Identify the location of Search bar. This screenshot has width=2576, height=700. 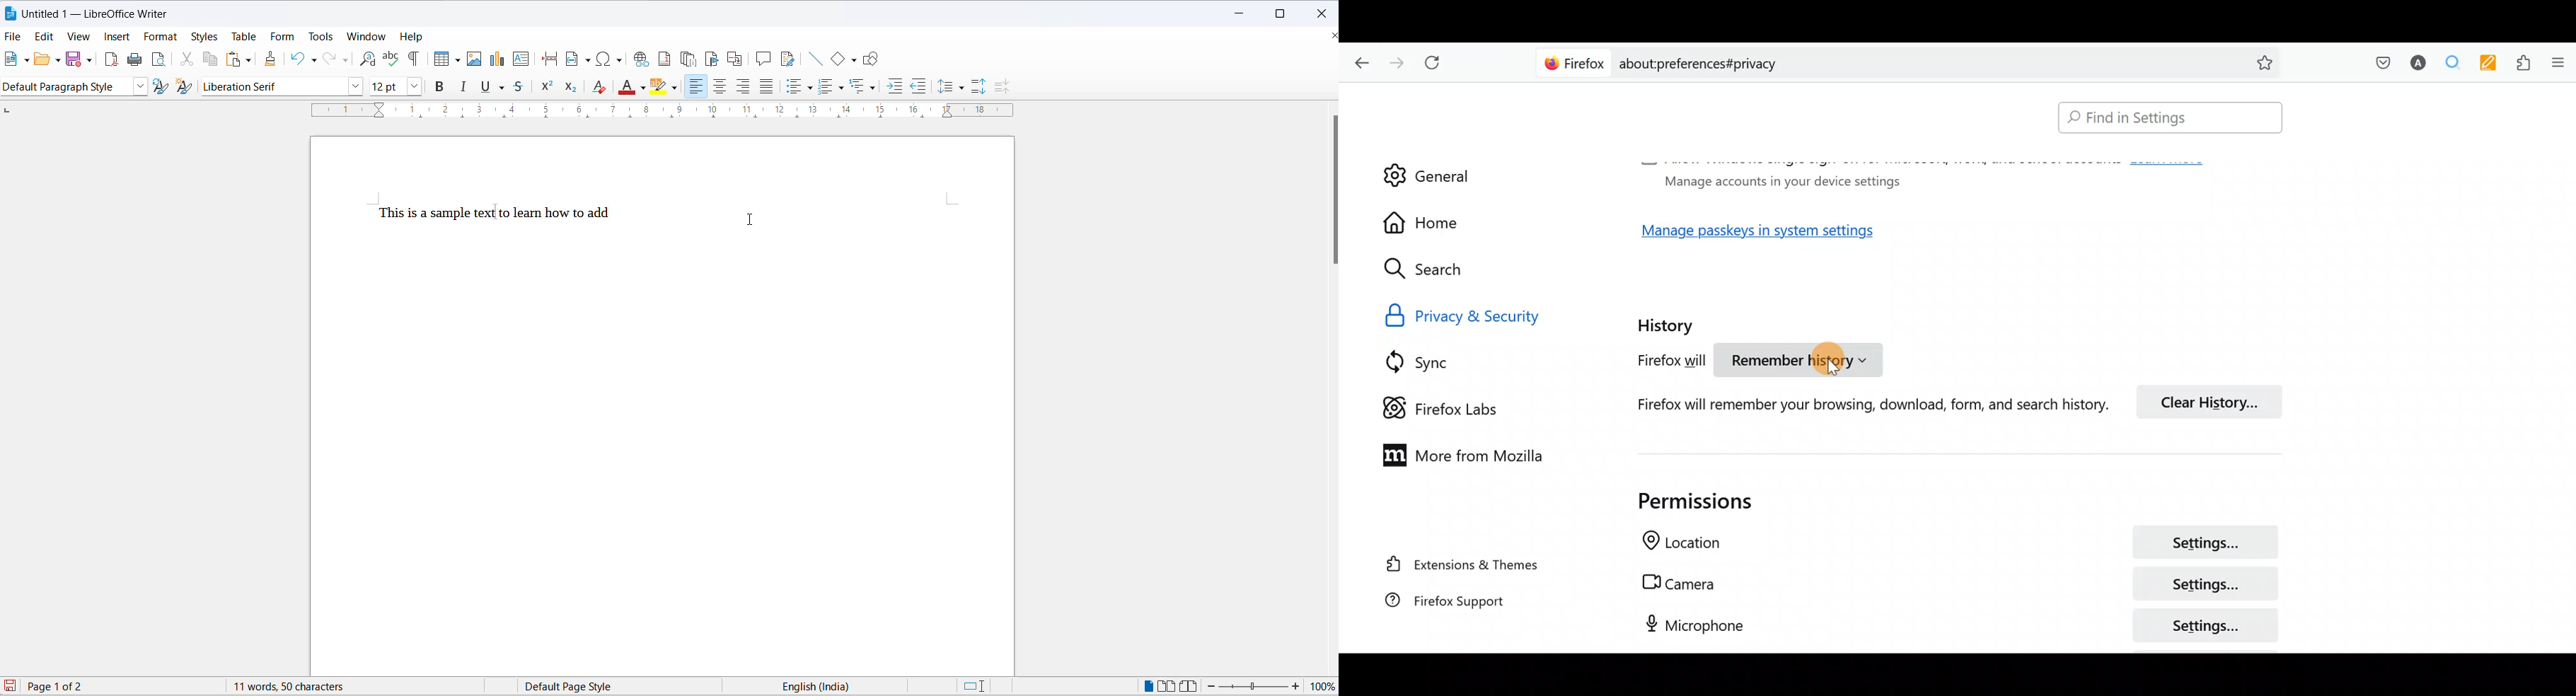
(1912, 61).